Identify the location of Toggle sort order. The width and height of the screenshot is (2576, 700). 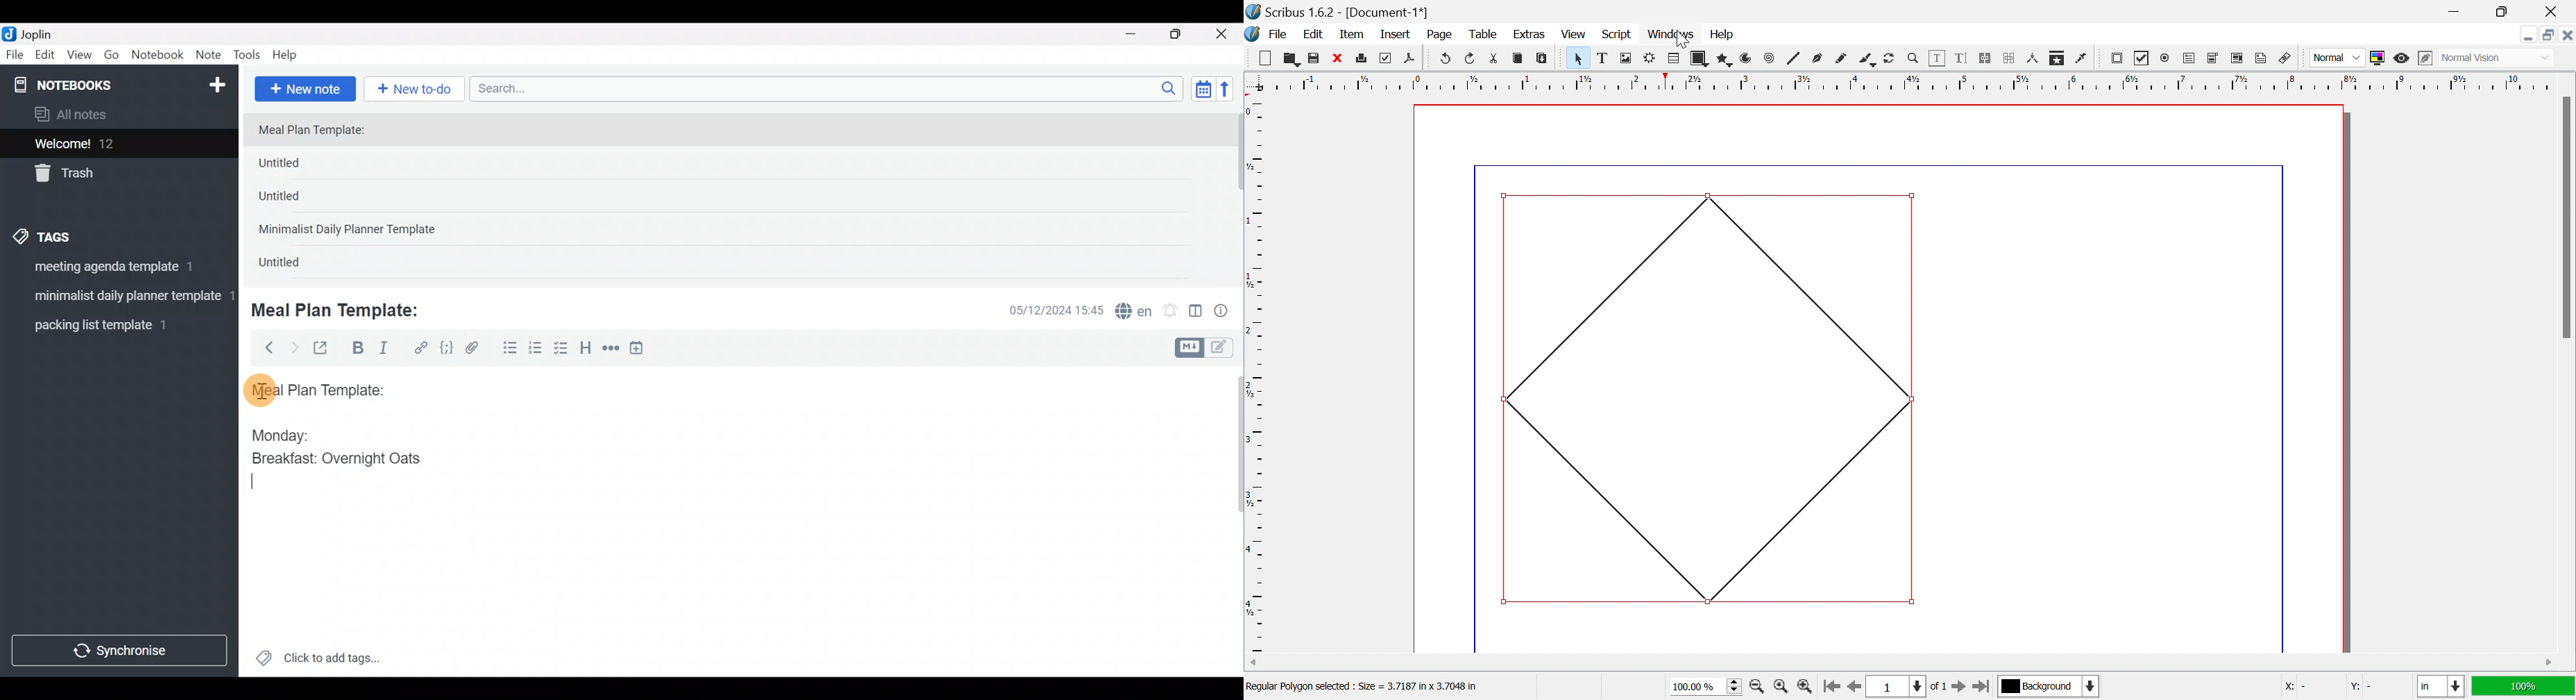
(1203, 89).